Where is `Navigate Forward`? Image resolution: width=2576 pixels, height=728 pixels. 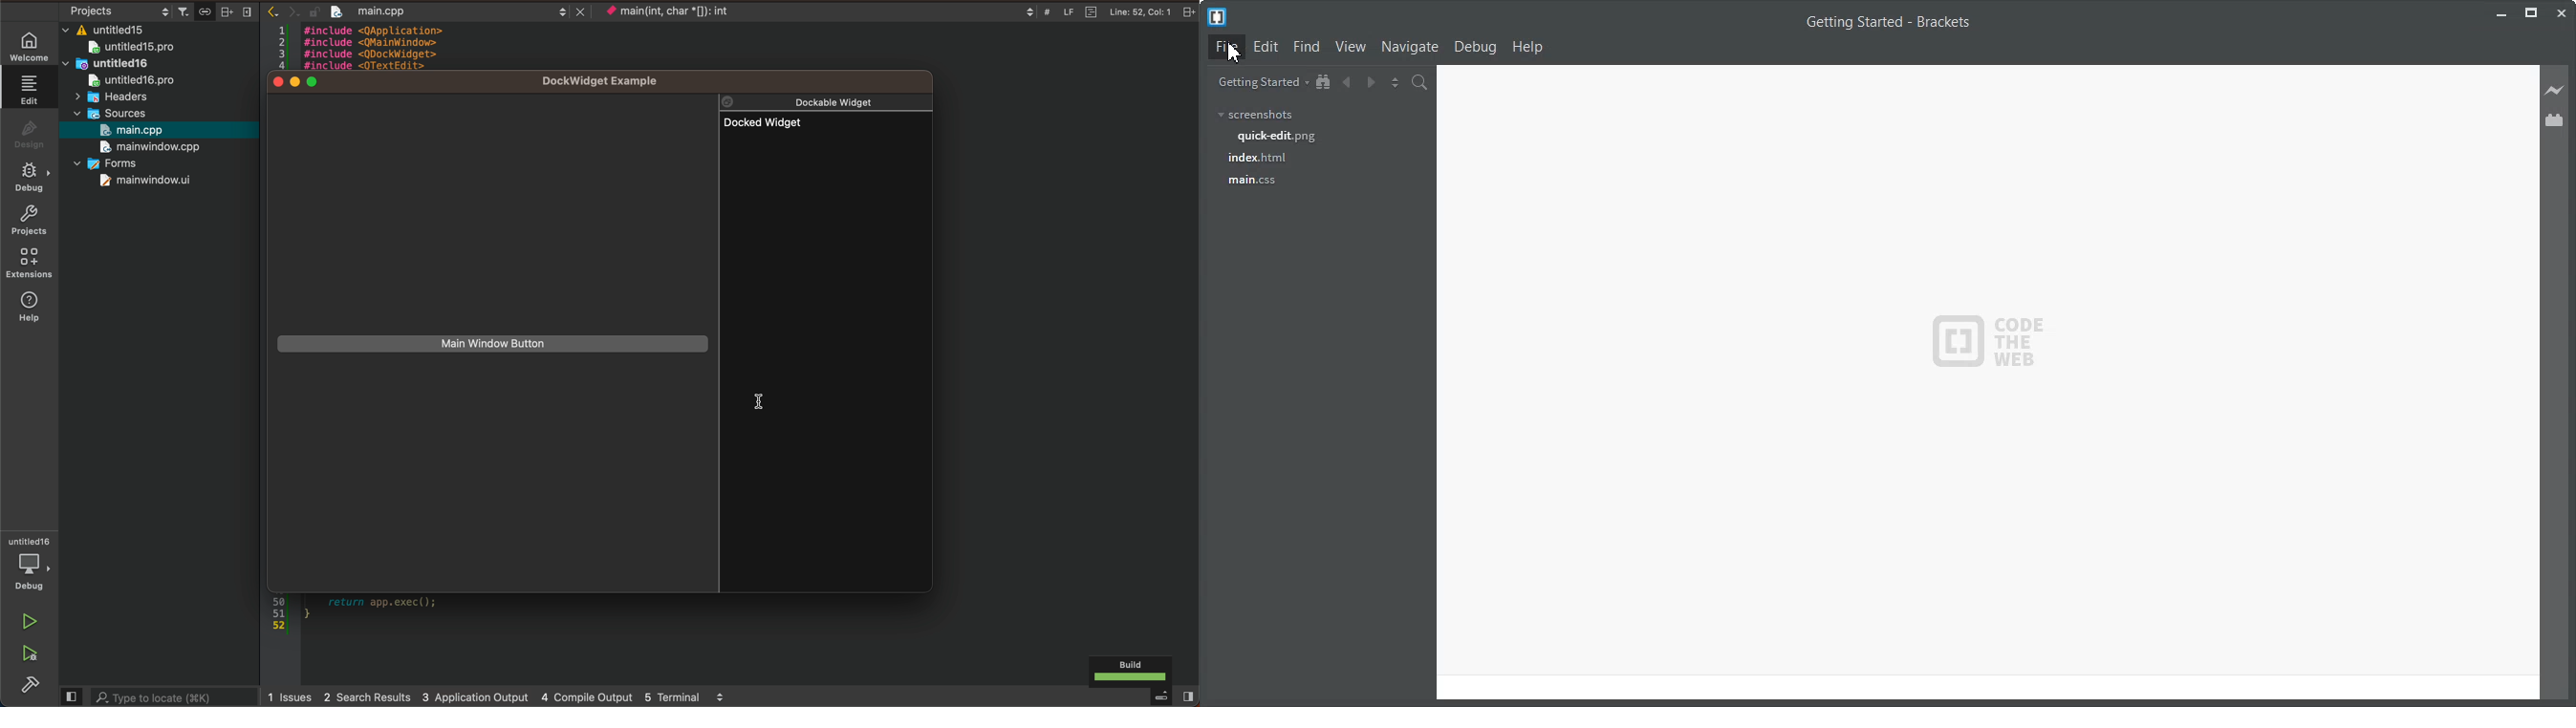
Navigate Forward is located at coordinates (1371, 82).